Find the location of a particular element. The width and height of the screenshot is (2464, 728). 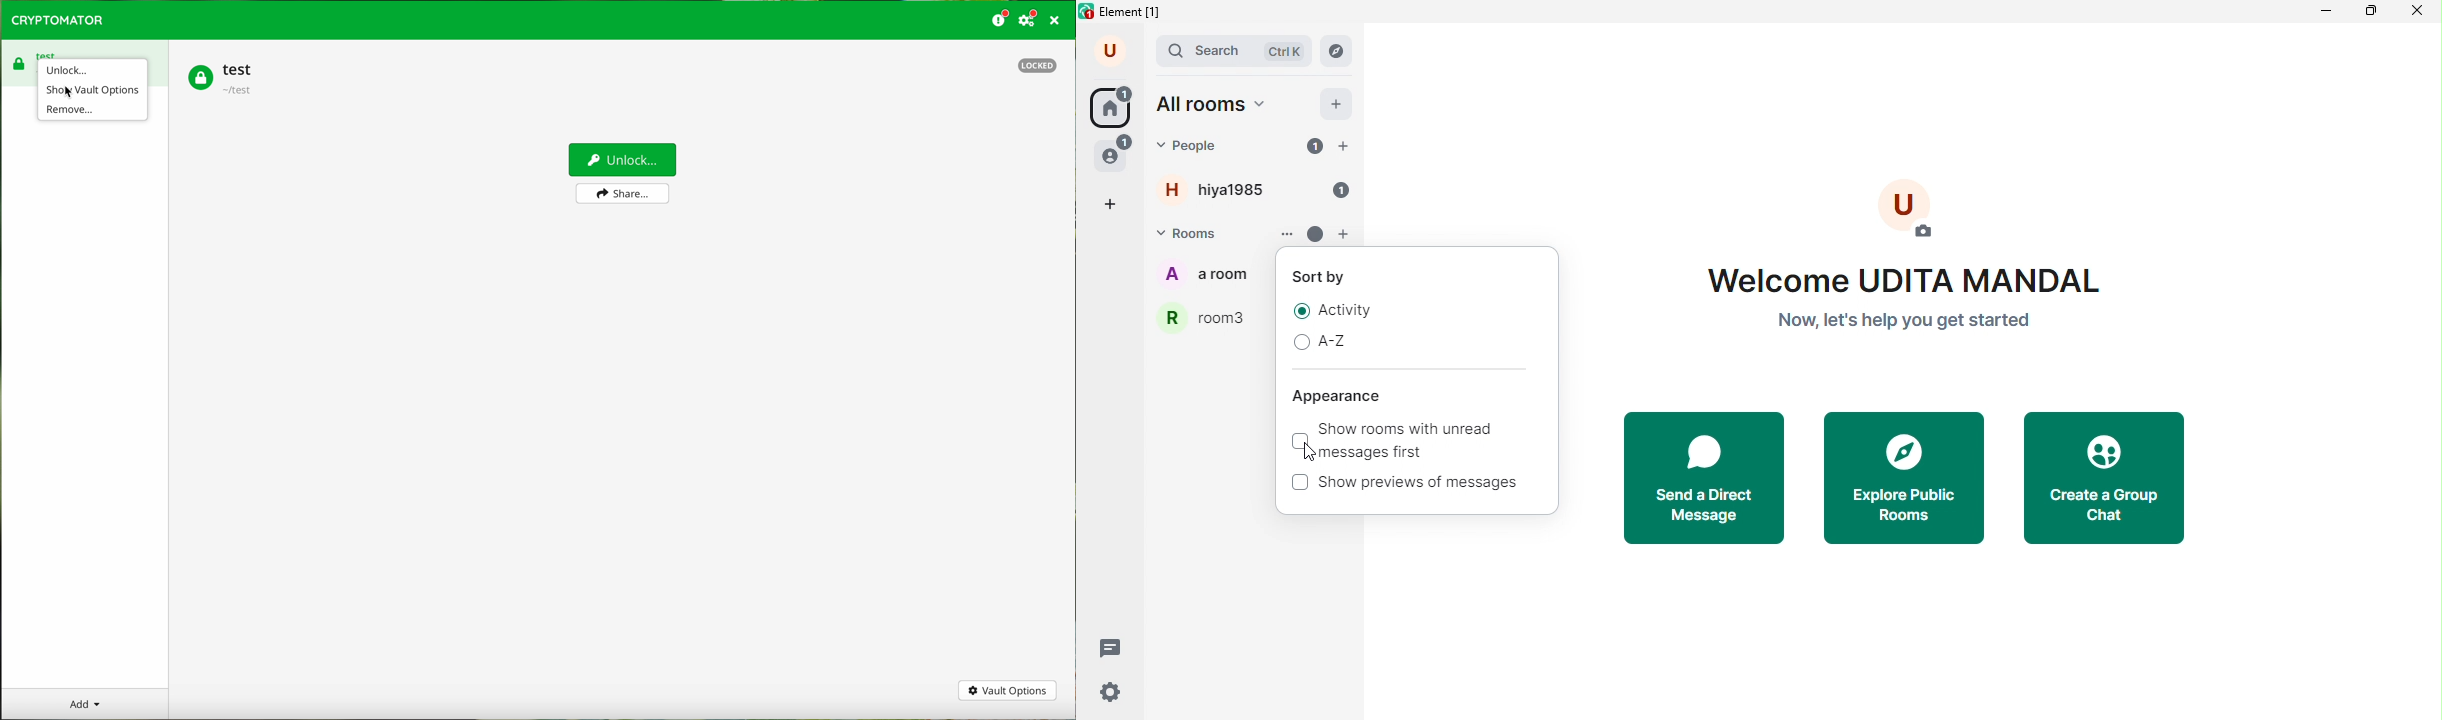

explore public rooms is located at coordinates (1905, 478).